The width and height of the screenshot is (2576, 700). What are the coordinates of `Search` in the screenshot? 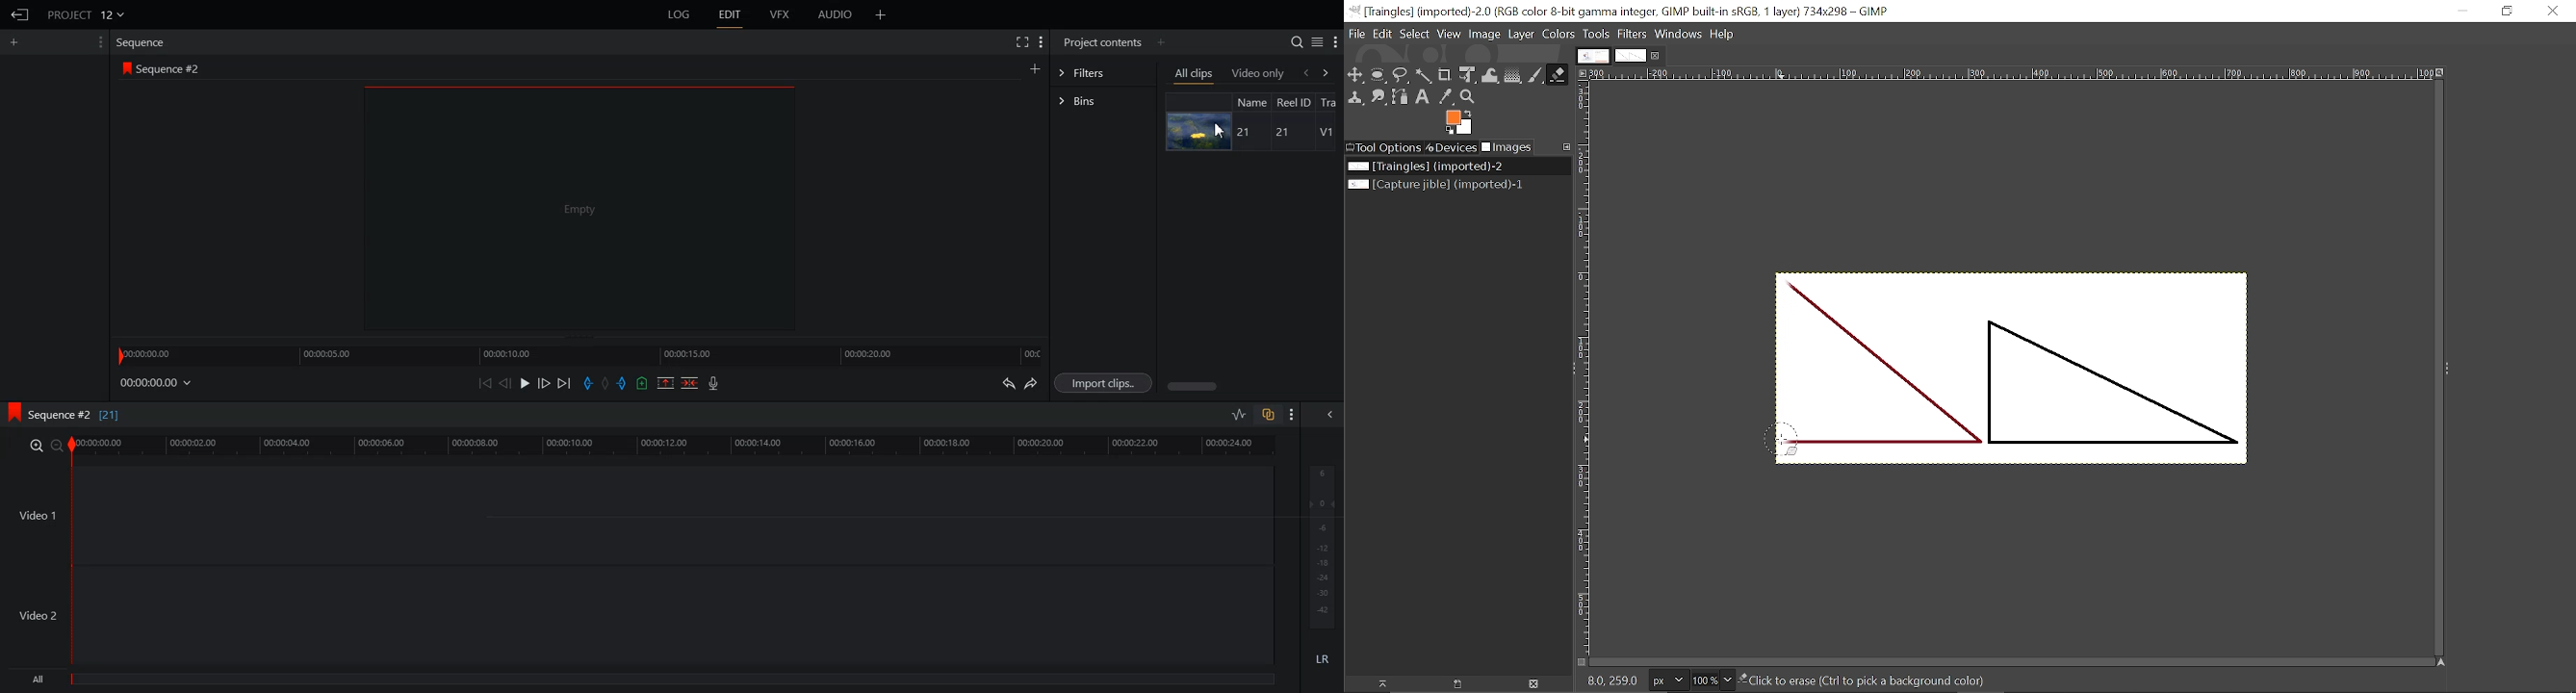 It's located at (1297, 42).